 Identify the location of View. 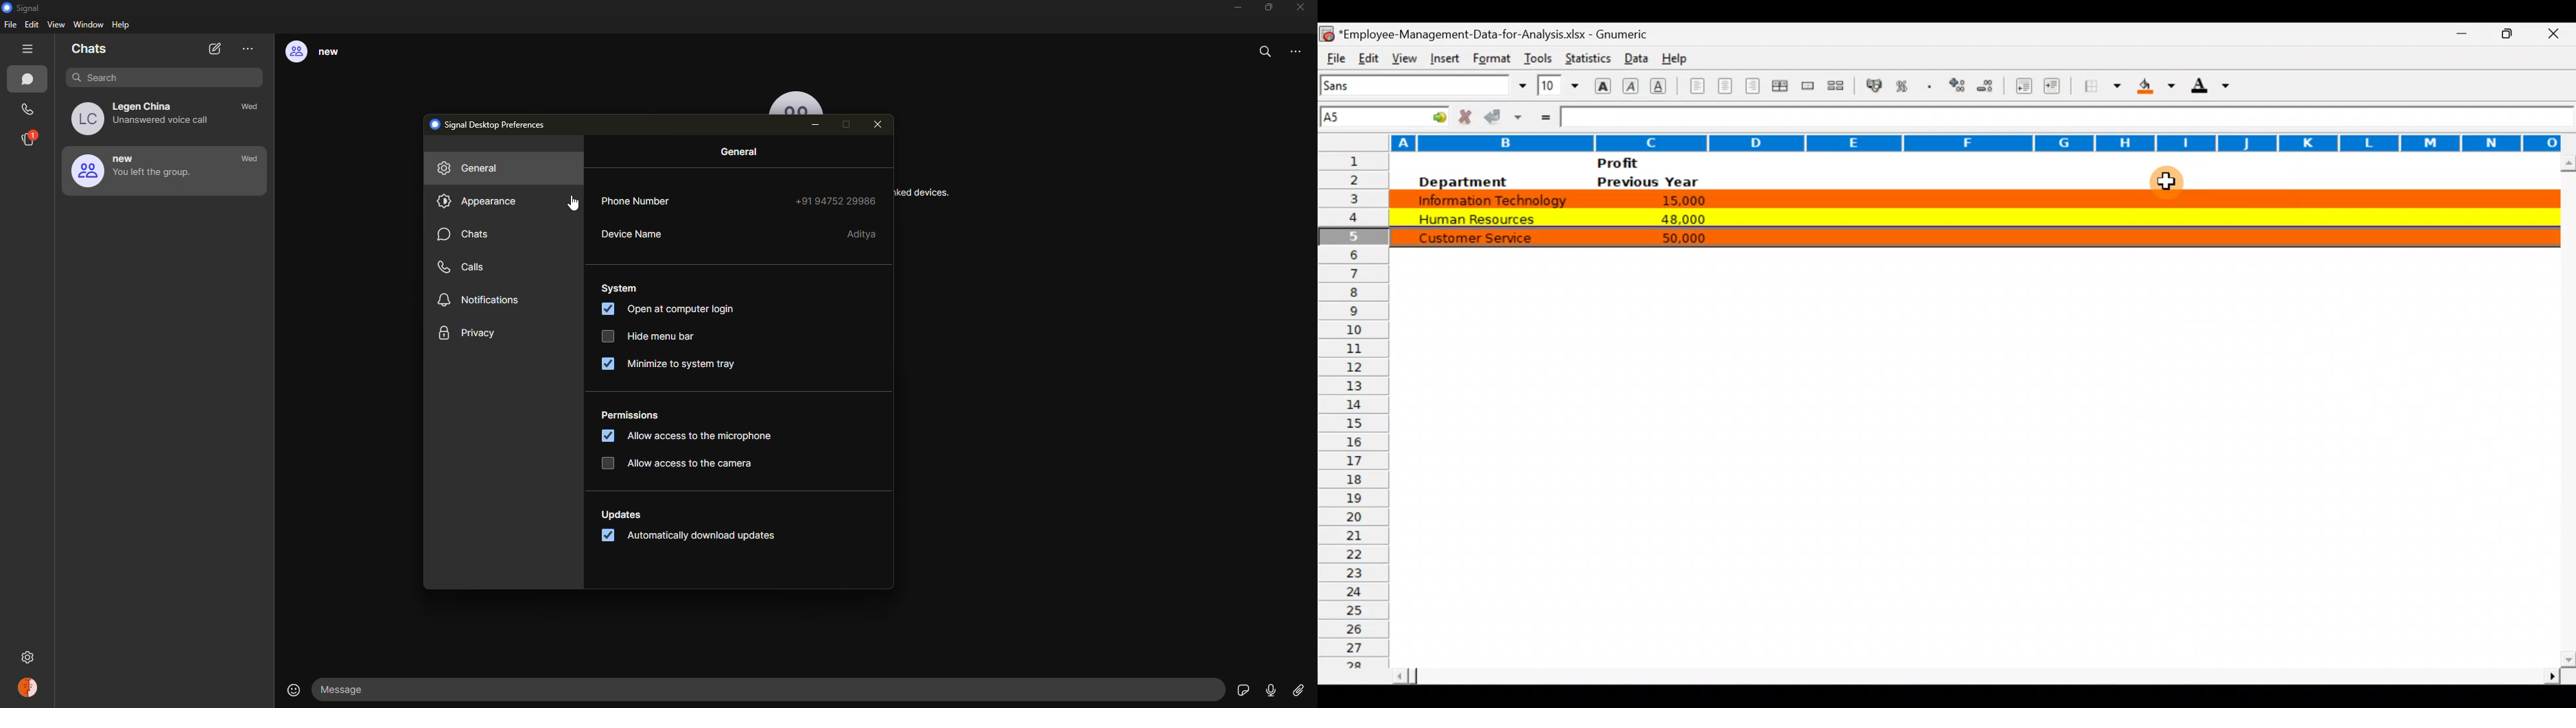
(1401, 56).